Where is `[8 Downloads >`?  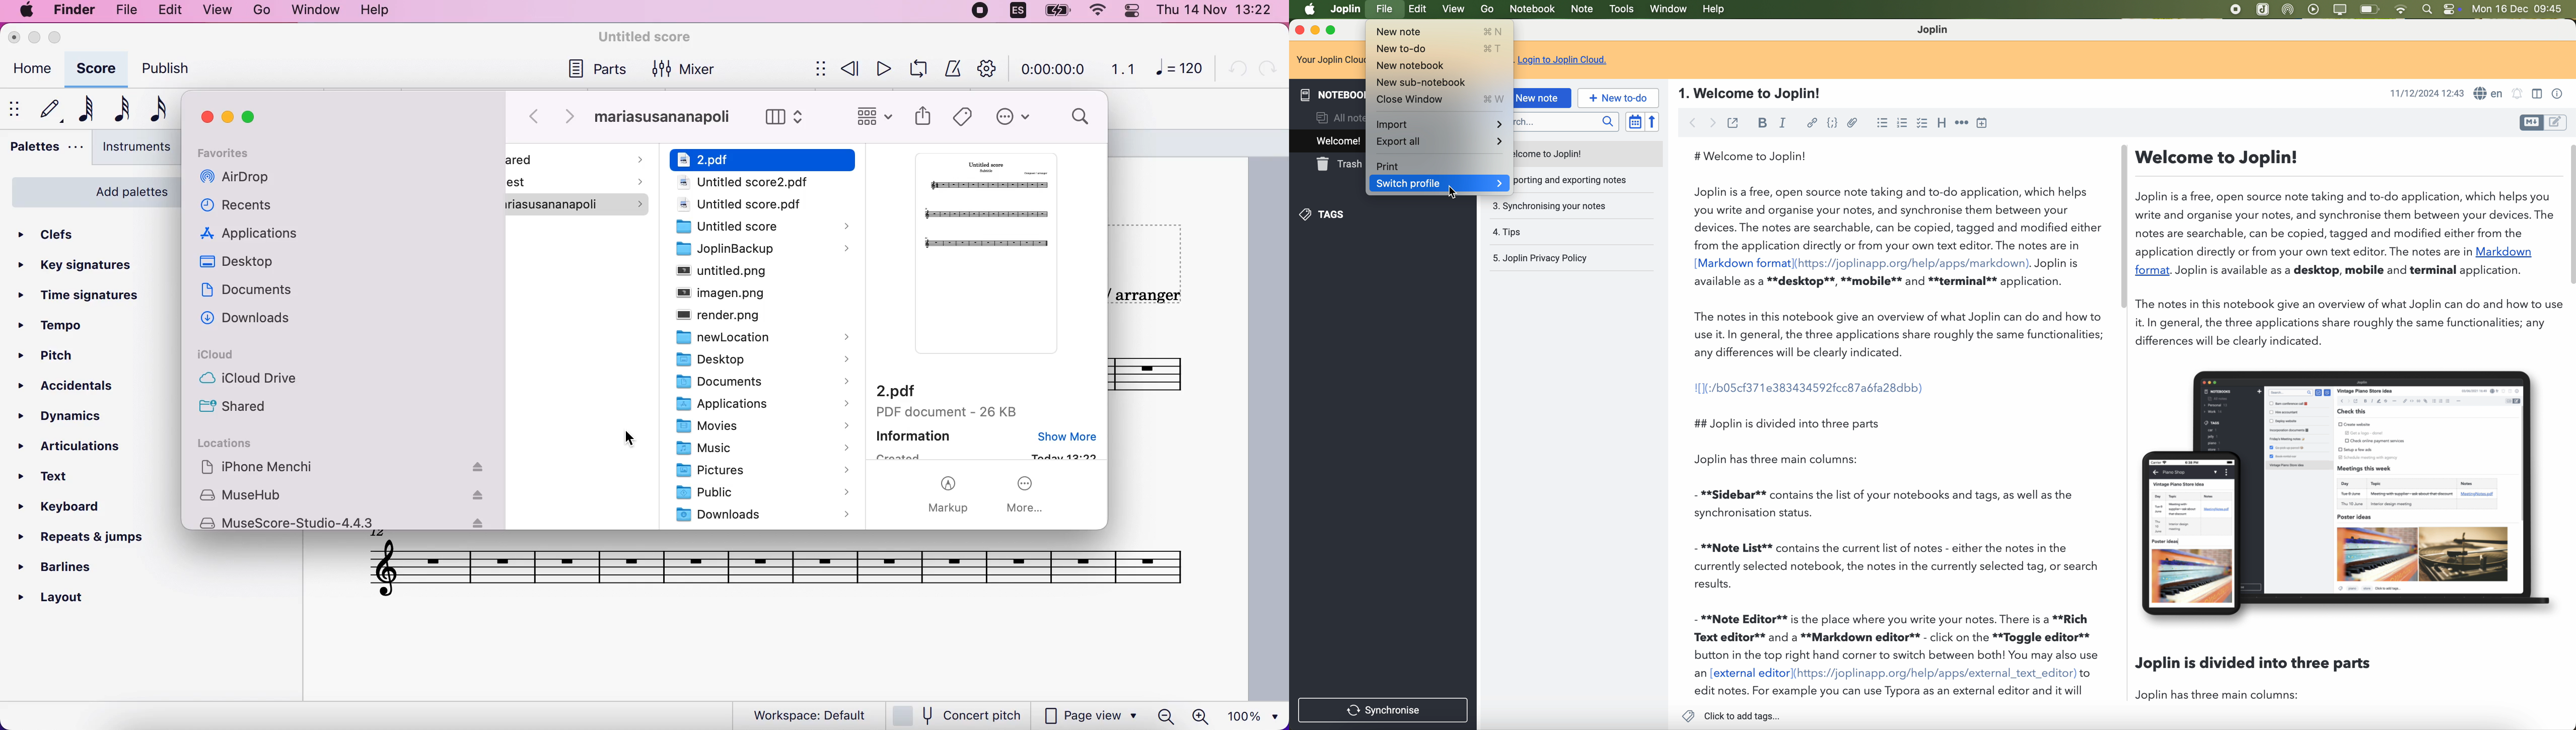 [8 Downloads > is located at coordinates (760, 515).